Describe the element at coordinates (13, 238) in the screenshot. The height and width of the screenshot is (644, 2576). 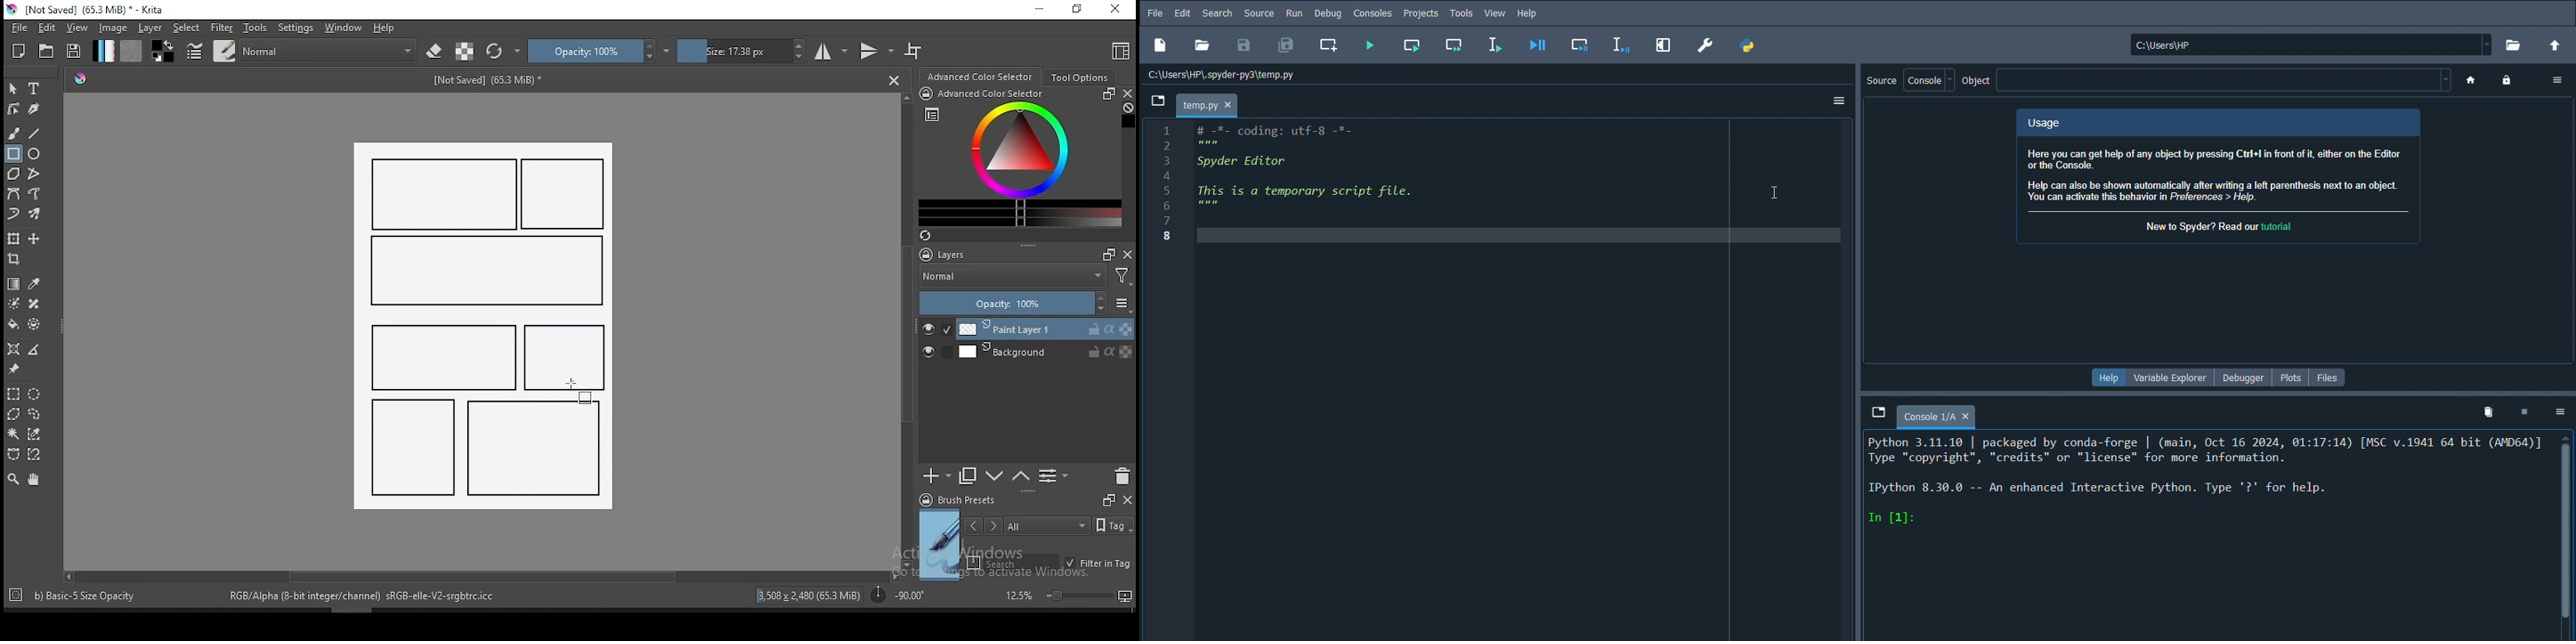
I see `transform a layer or a selection` at that location.